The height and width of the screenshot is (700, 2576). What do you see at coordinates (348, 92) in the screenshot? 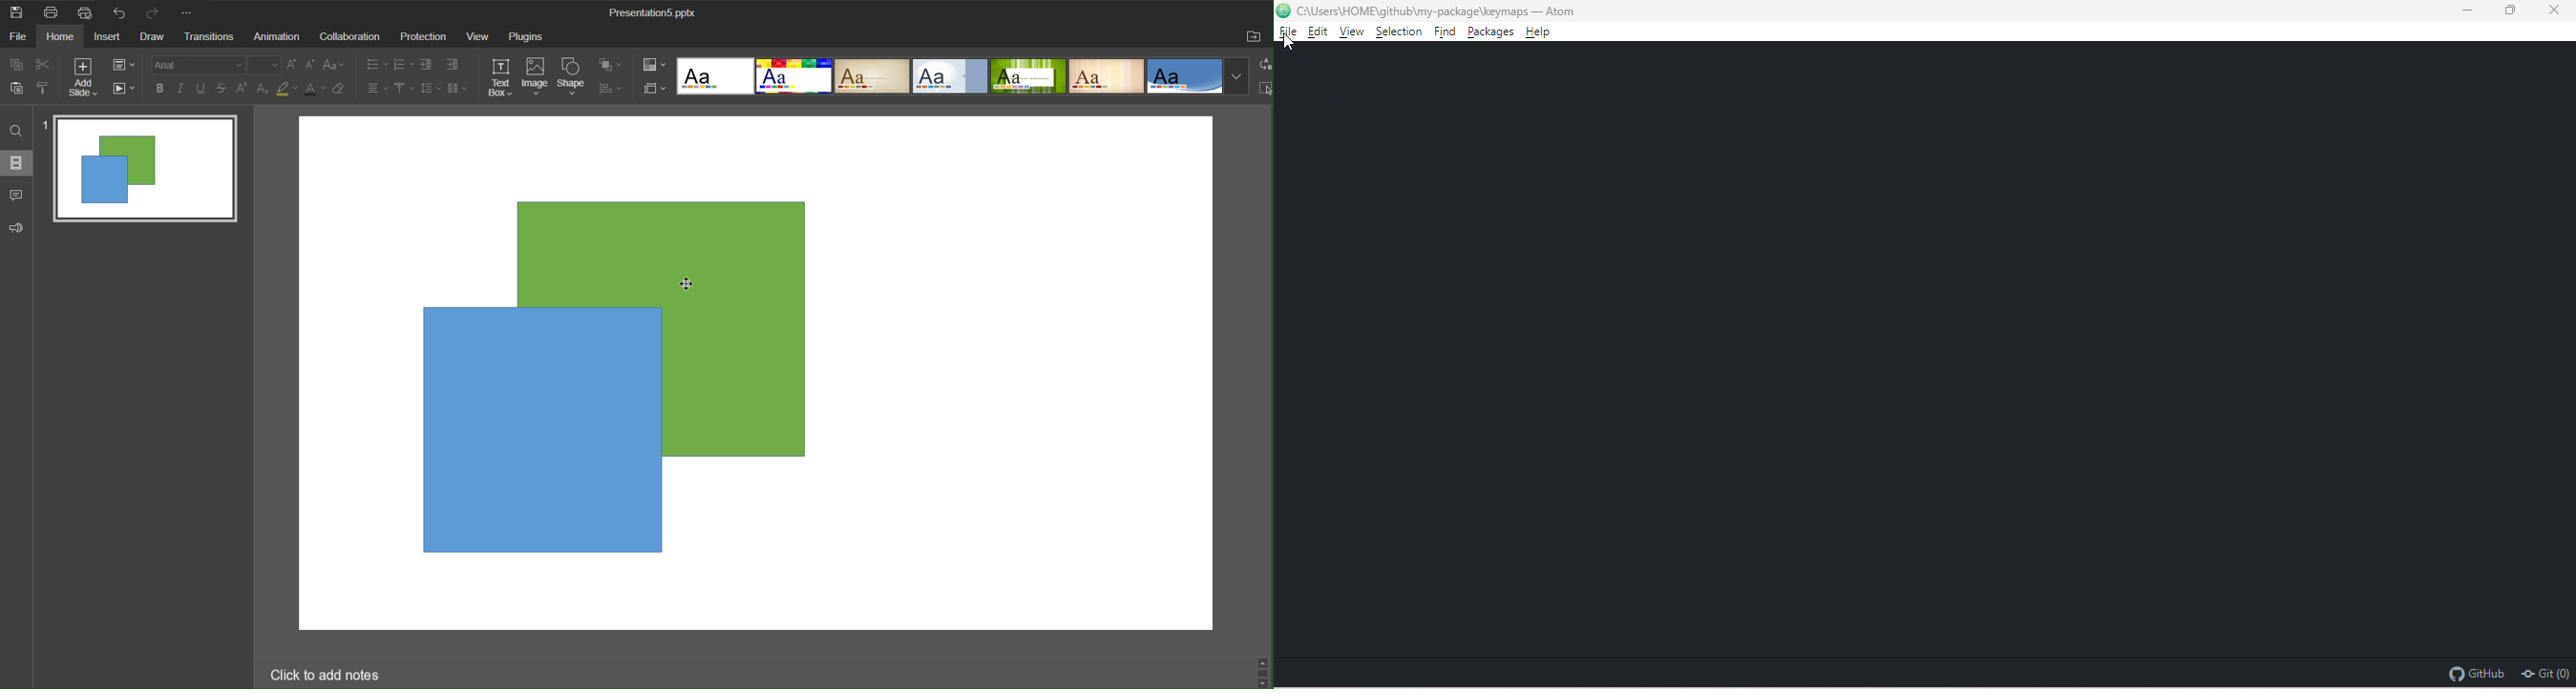
I see `Delete Style` at bounding box center [348, 92].